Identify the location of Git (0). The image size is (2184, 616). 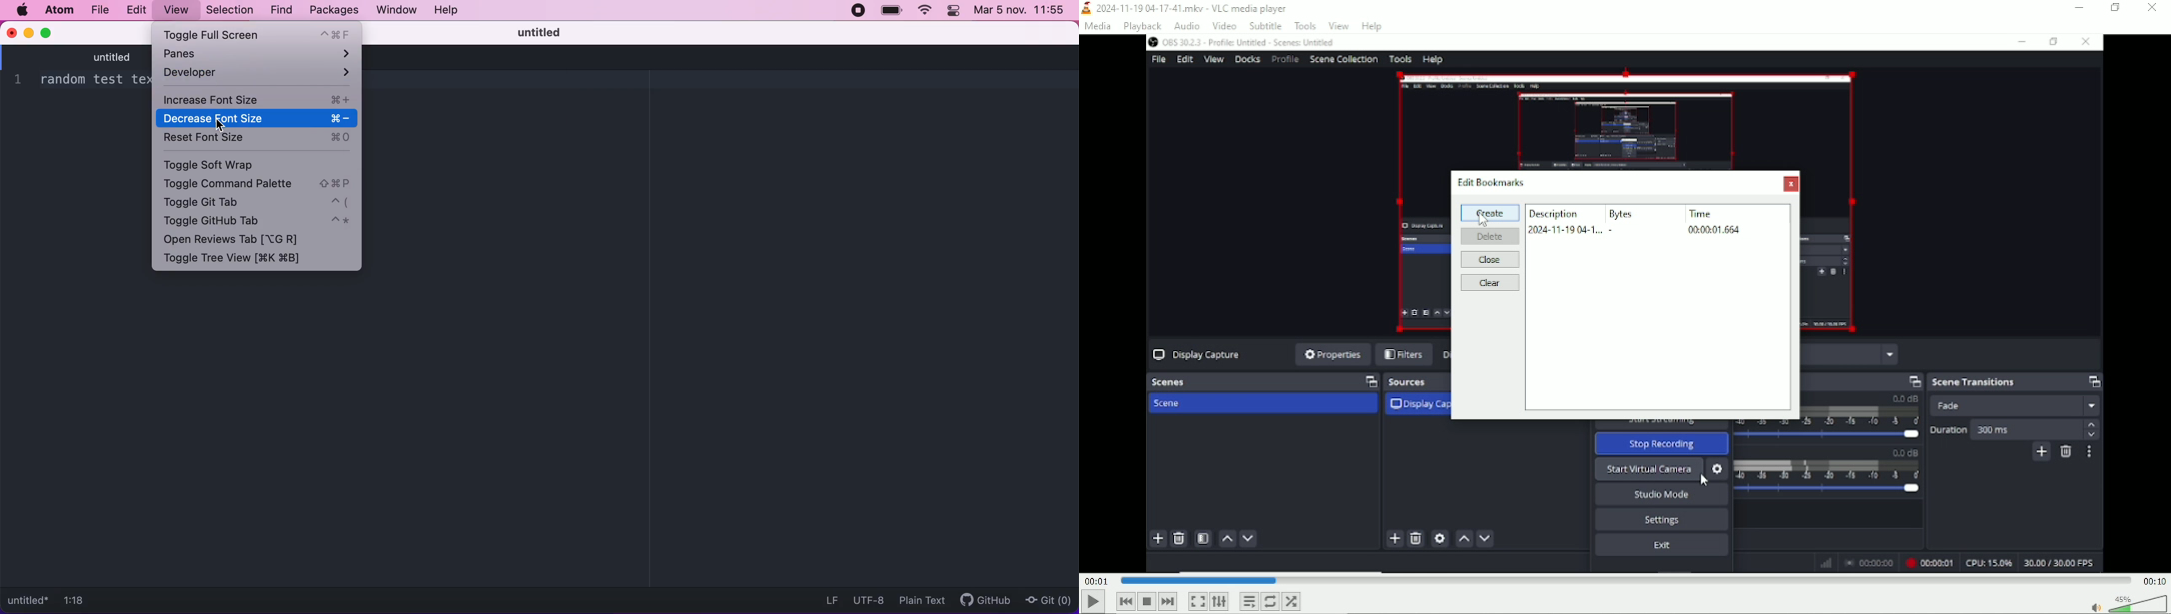
(1048, 601).